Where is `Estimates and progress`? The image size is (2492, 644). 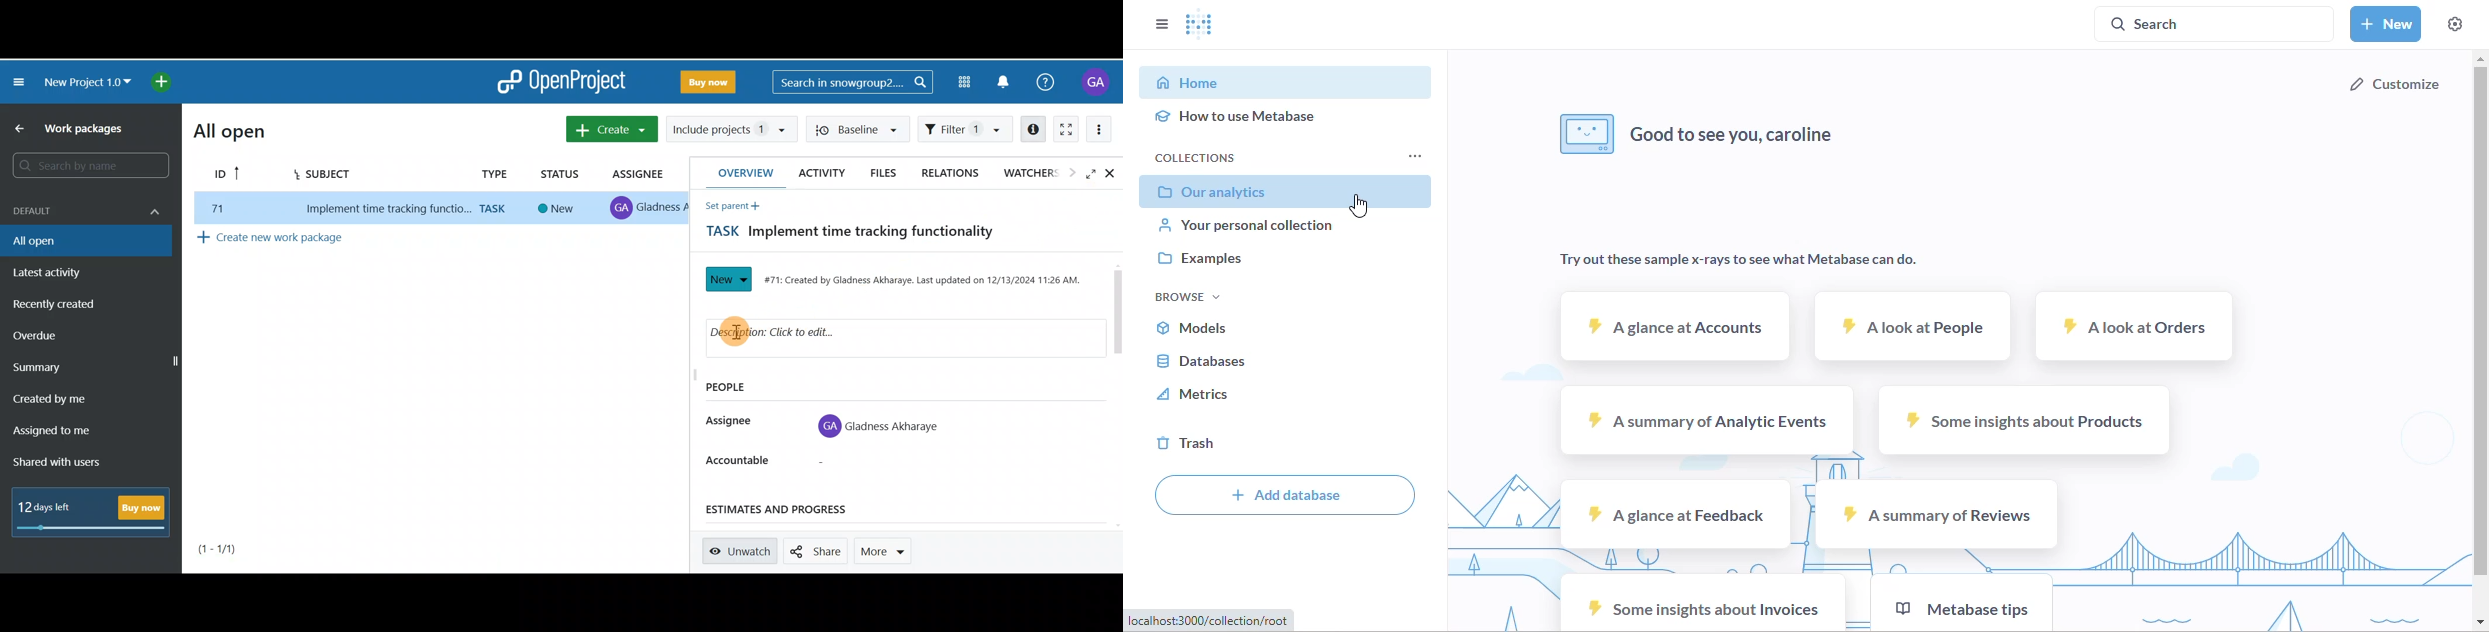 Estimates and progress is located at coordinates (791, 510).